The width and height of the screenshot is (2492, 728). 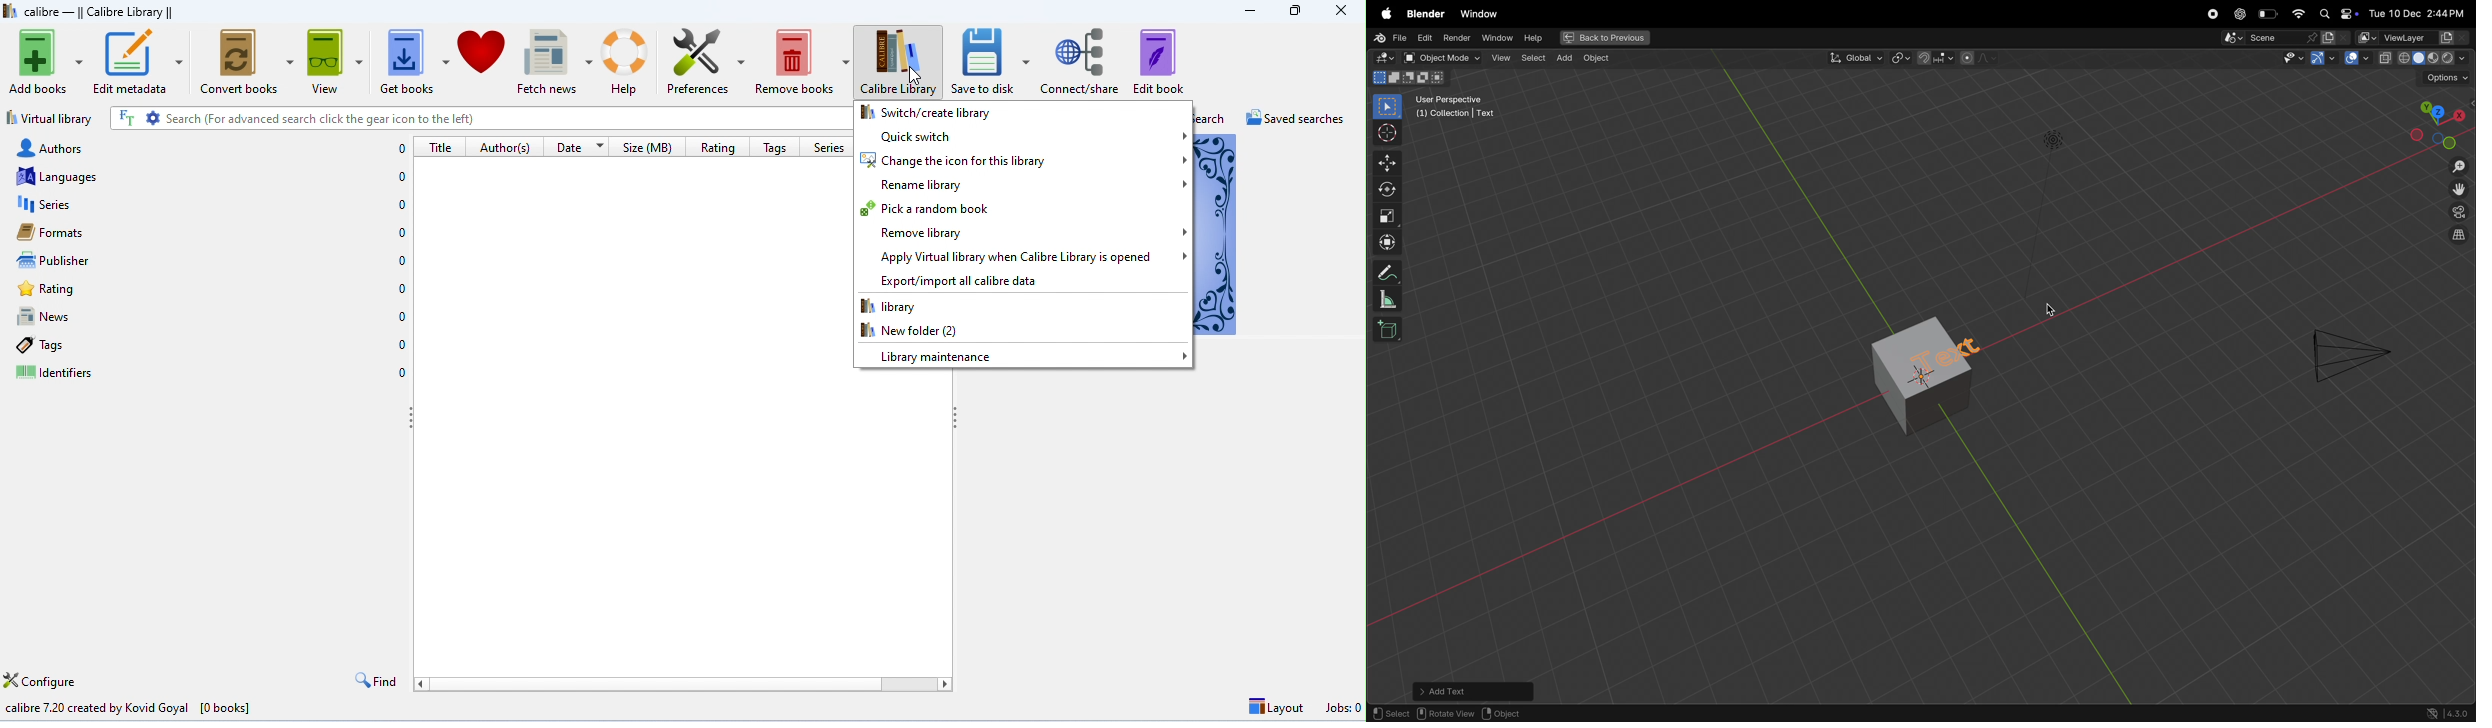 I want to click on battery, so click(x=2268, y=14).